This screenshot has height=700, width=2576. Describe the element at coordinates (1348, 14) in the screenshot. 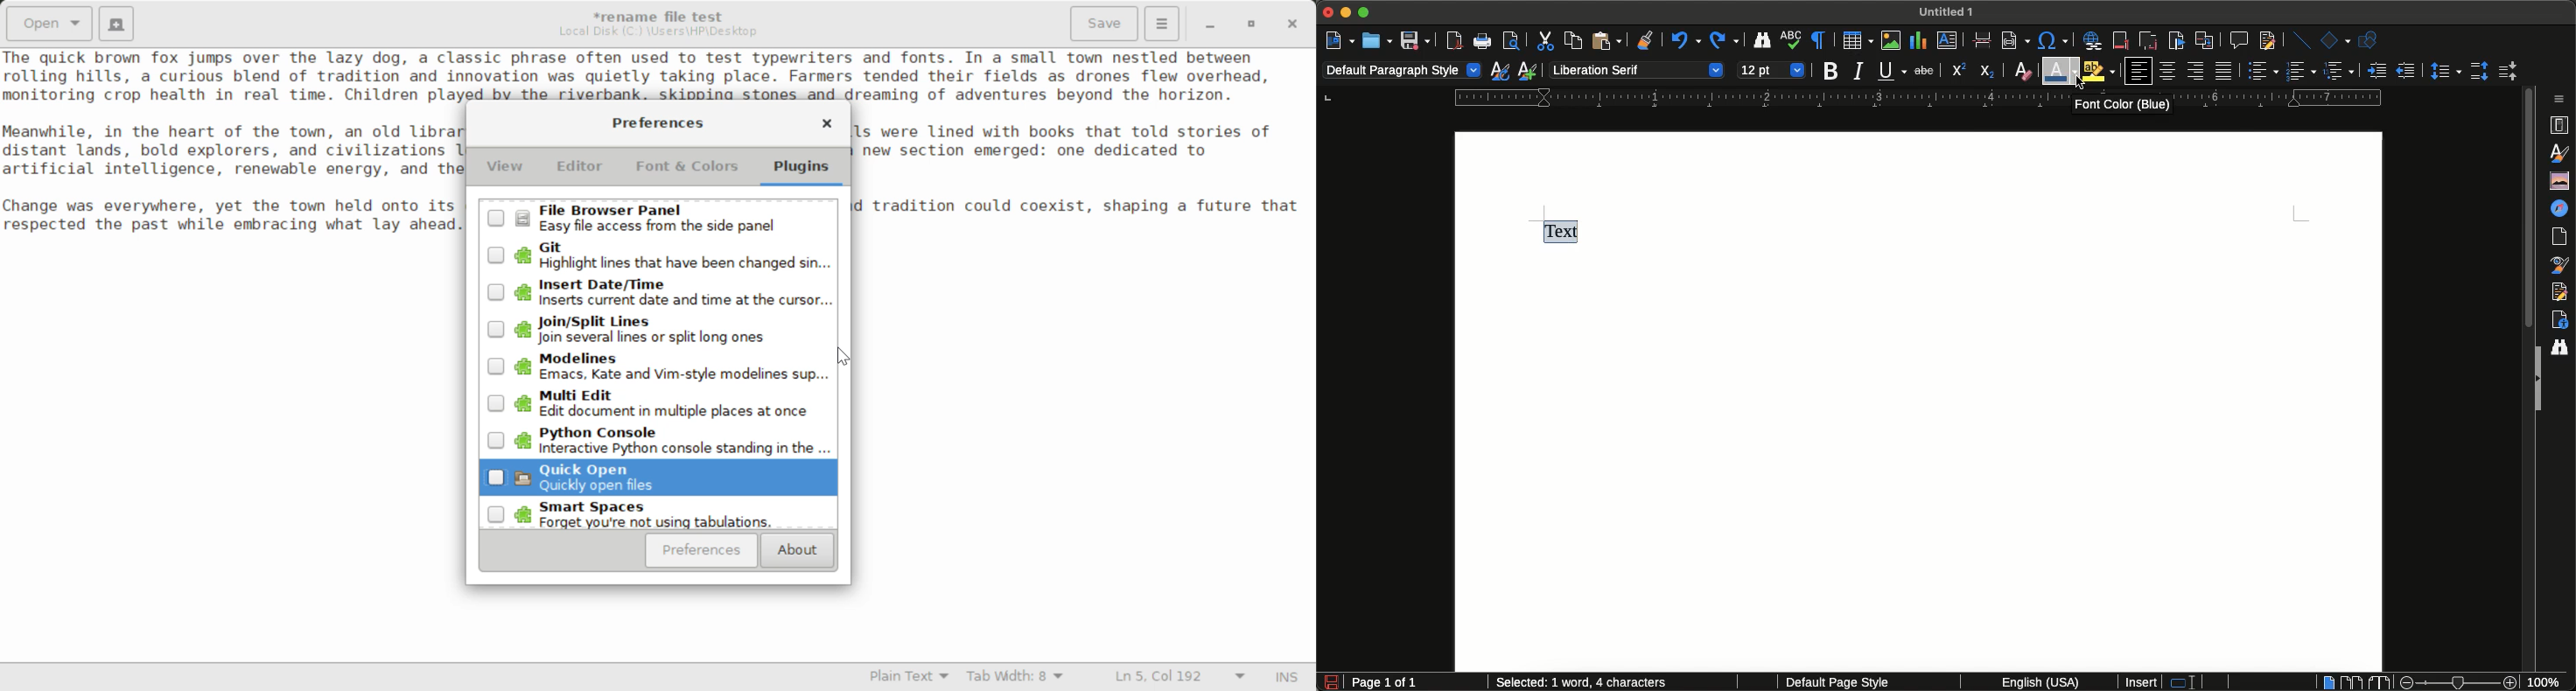

I see `Minimize` at that location.